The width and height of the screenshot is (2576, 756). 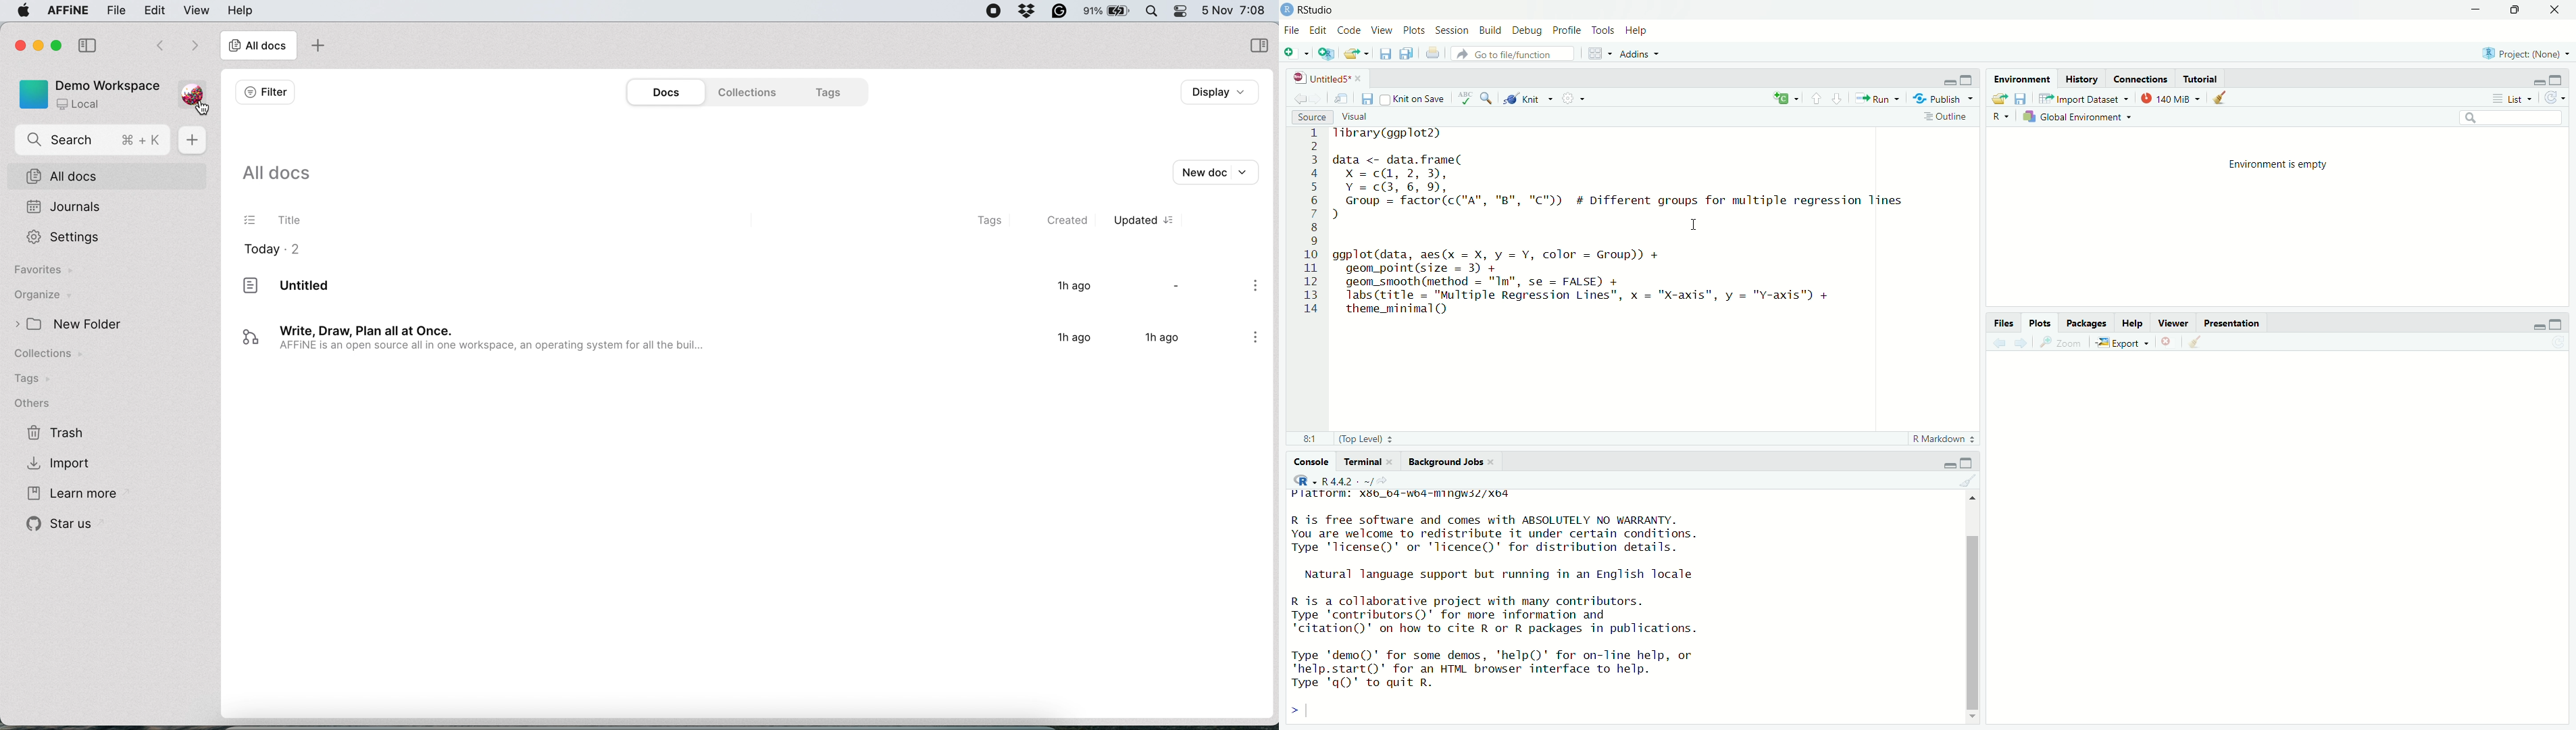 What do you see at coordinates (2562, 343) in the screenshot?
I see `refresh` at bounding box center [2562, 343].